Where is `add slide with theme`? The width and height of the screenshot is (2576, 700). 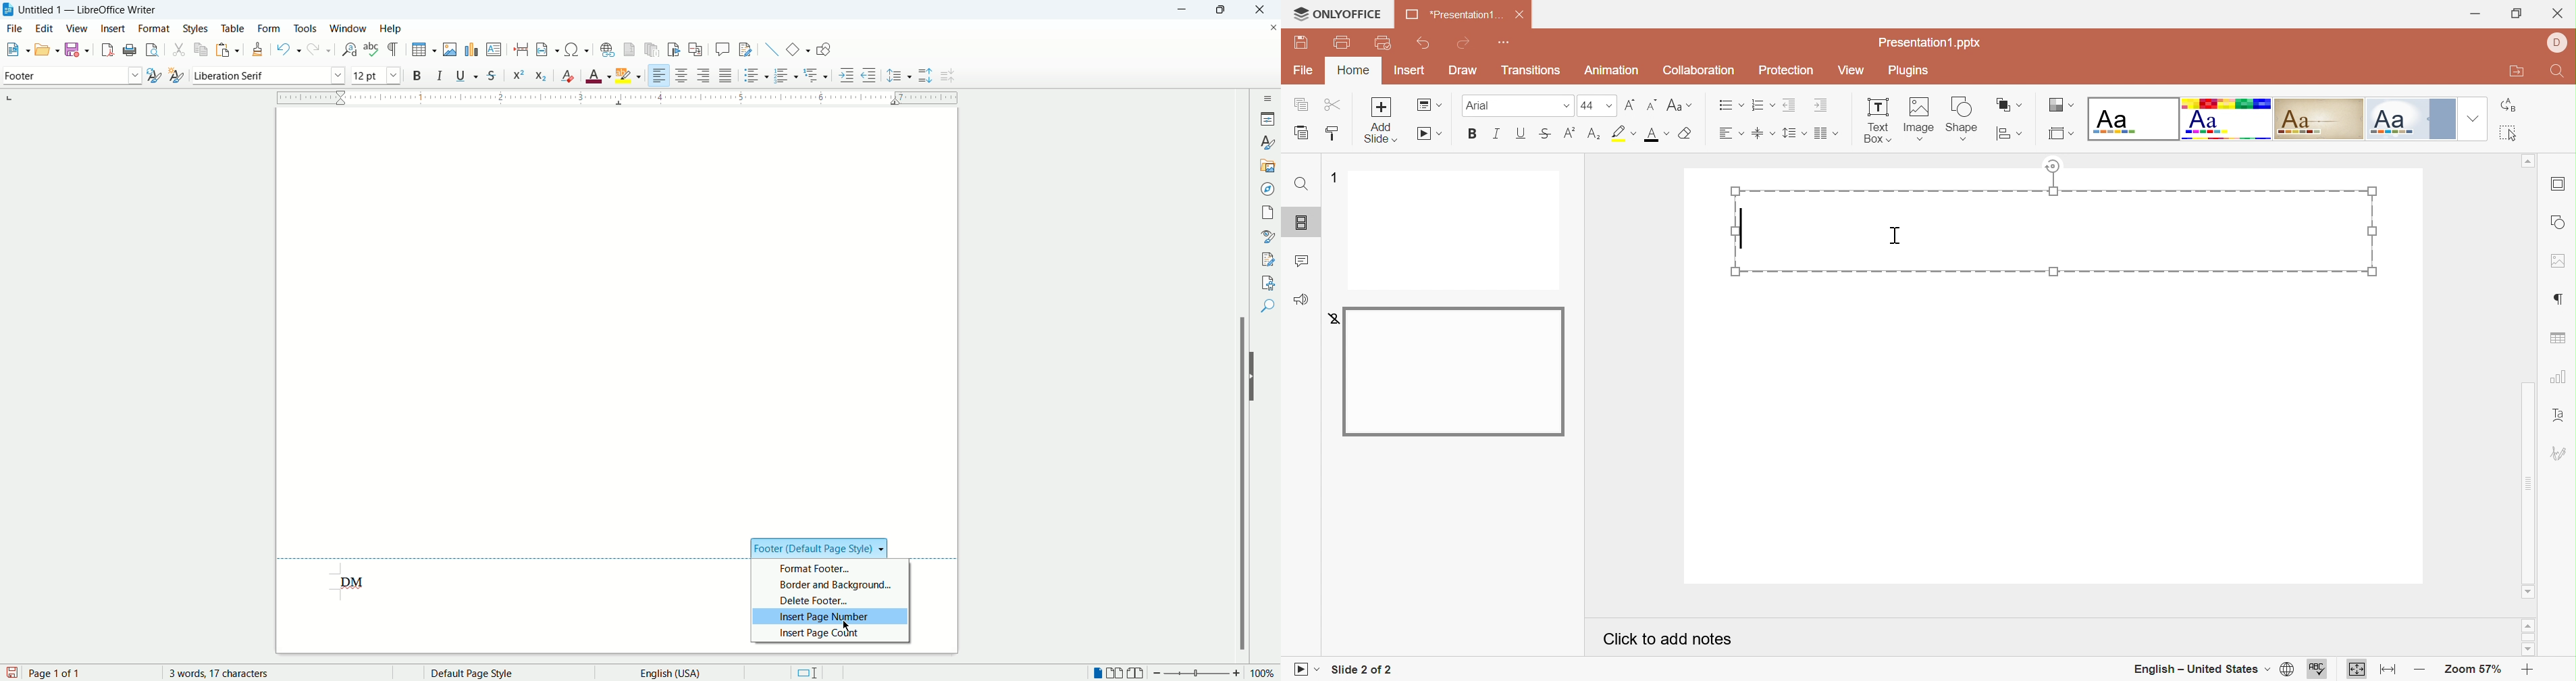
add slide with theme is located at coordinates (1381, 133).